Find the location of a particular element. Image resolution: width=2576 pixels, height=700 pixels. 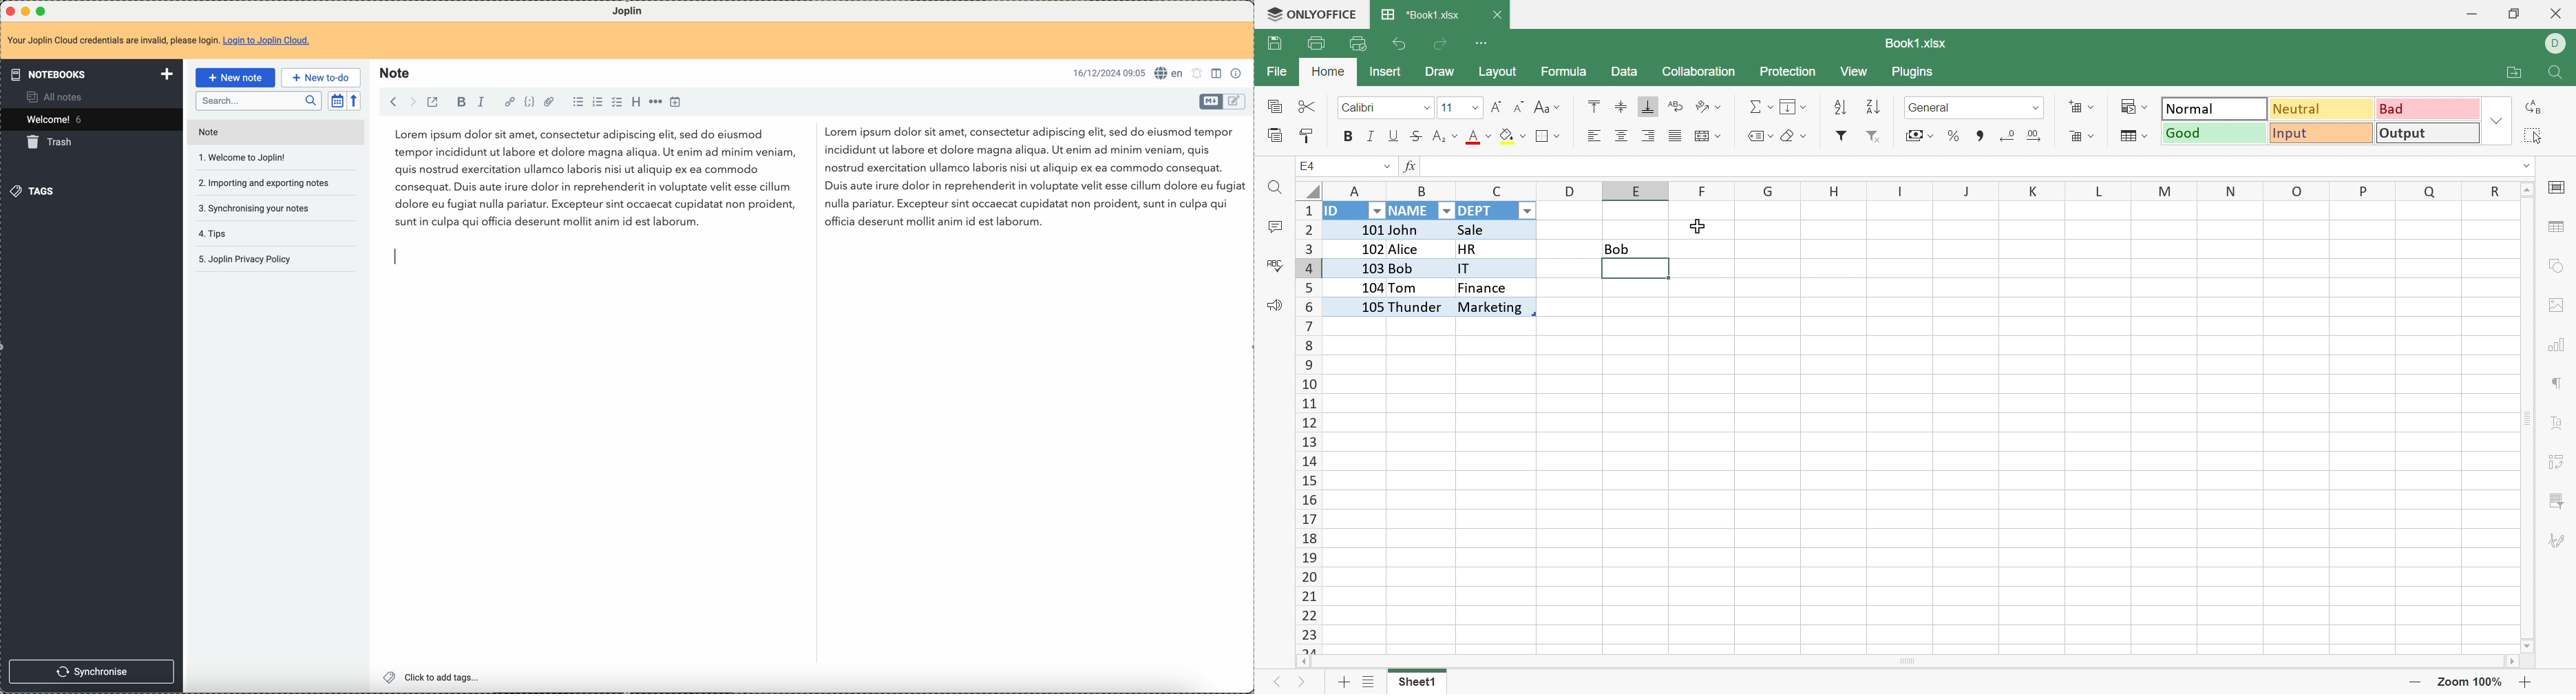

Thunder is located at coordinates (1417, 307).